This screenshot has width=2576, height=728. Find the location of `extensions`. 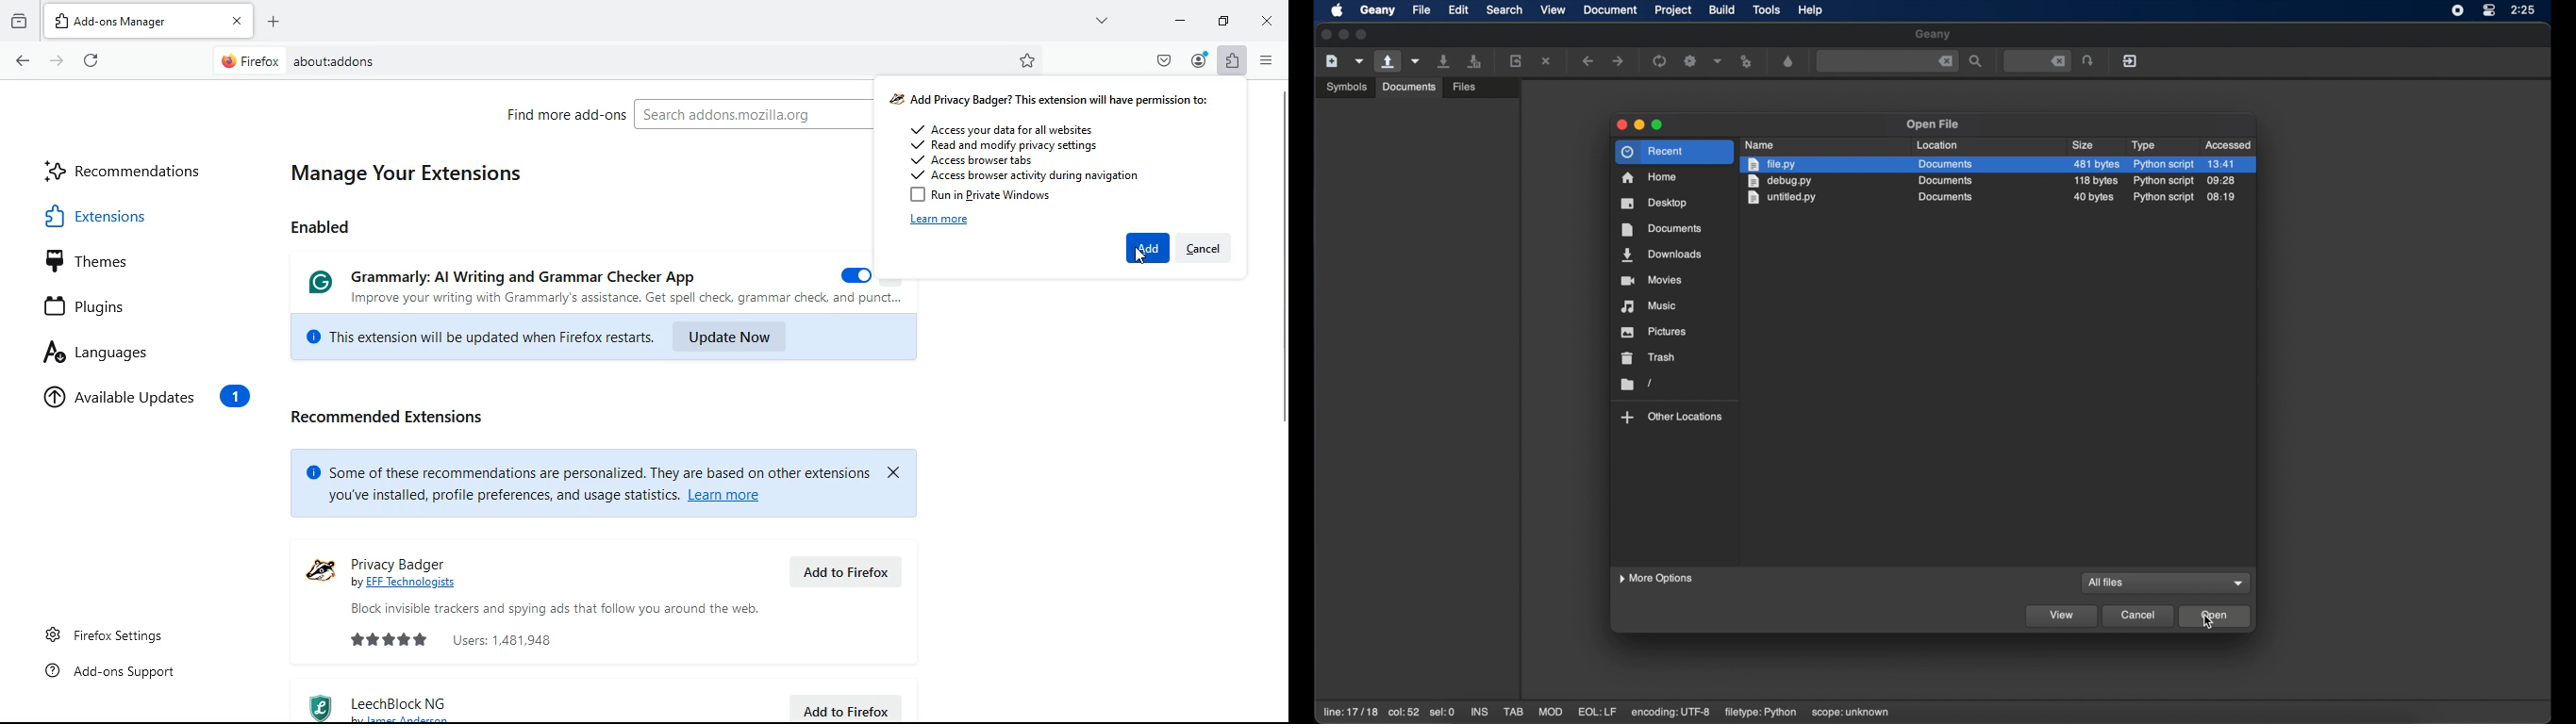

extensions is located at coordinates (141, 216).